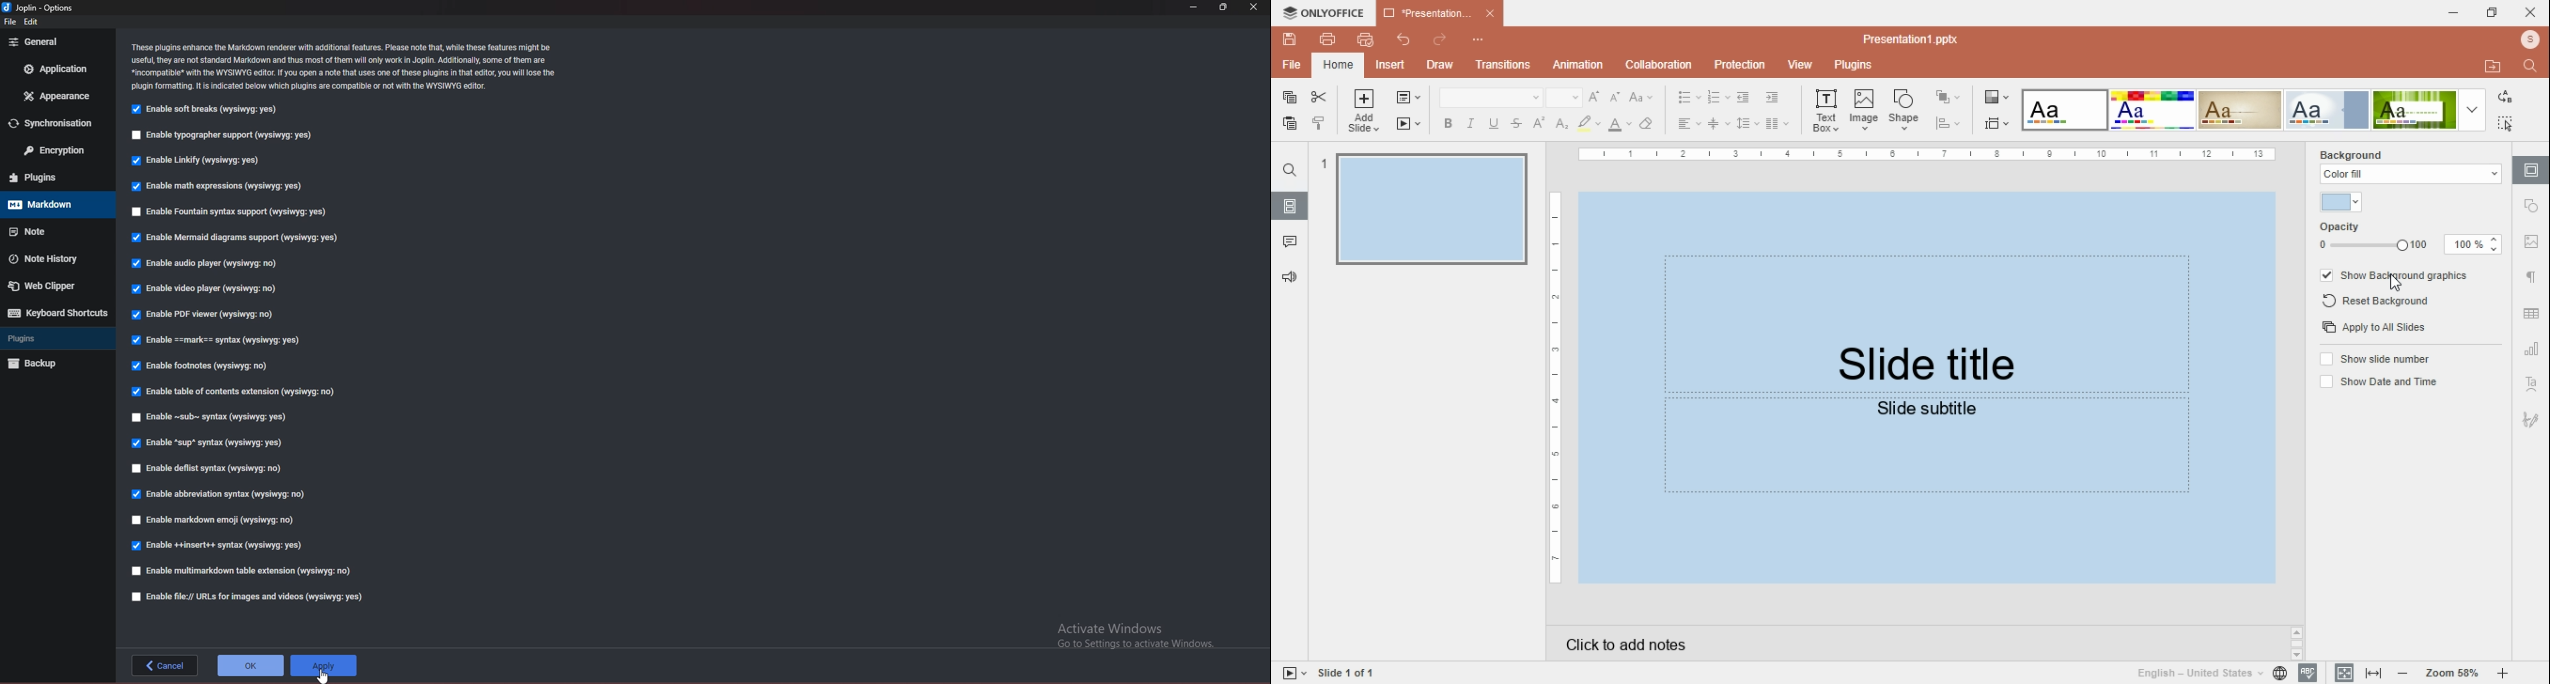 This screenshot has height=700, width=2576. I want to click on note history, so click(52, 259).